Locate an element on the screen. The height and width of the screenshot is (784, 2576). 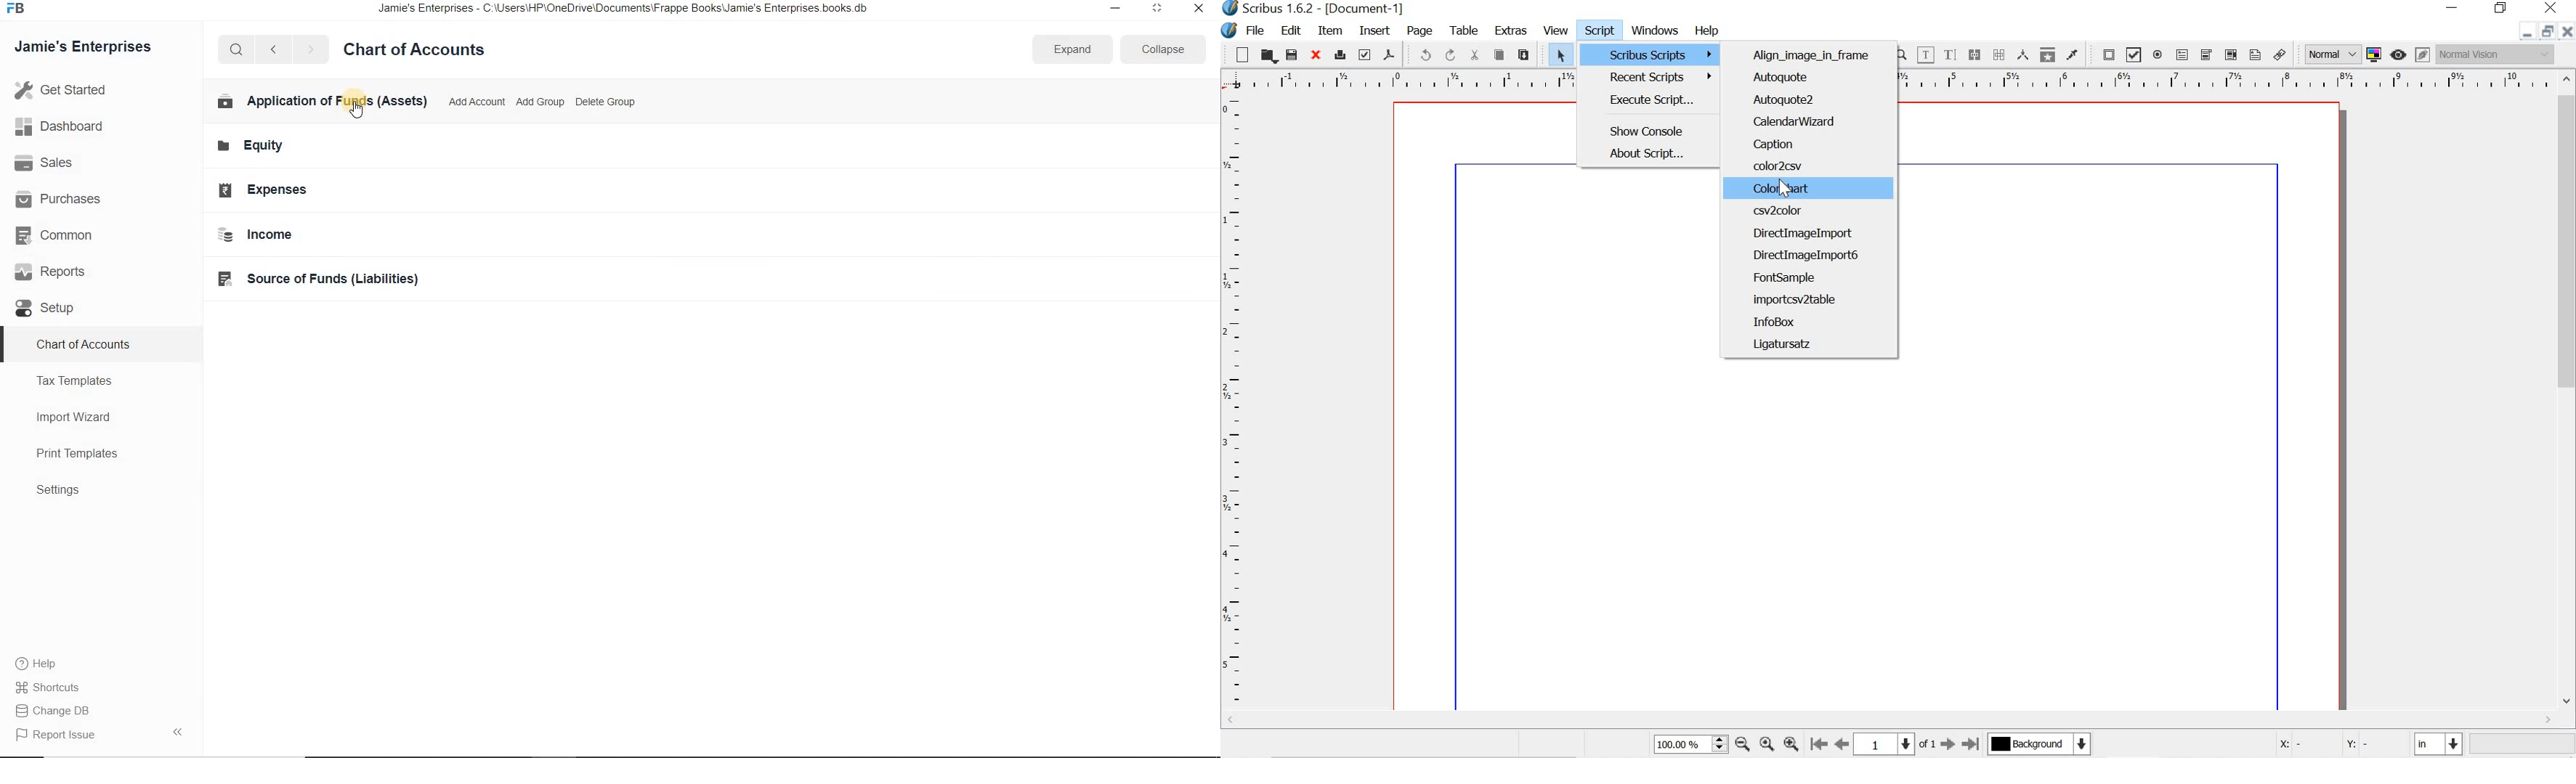
Jamie's Enterprises - C:\Users\HP\OneDrive\Documents\Frappe Books\Jamie's Enterprises books.db is located at coordinates (636, 11).